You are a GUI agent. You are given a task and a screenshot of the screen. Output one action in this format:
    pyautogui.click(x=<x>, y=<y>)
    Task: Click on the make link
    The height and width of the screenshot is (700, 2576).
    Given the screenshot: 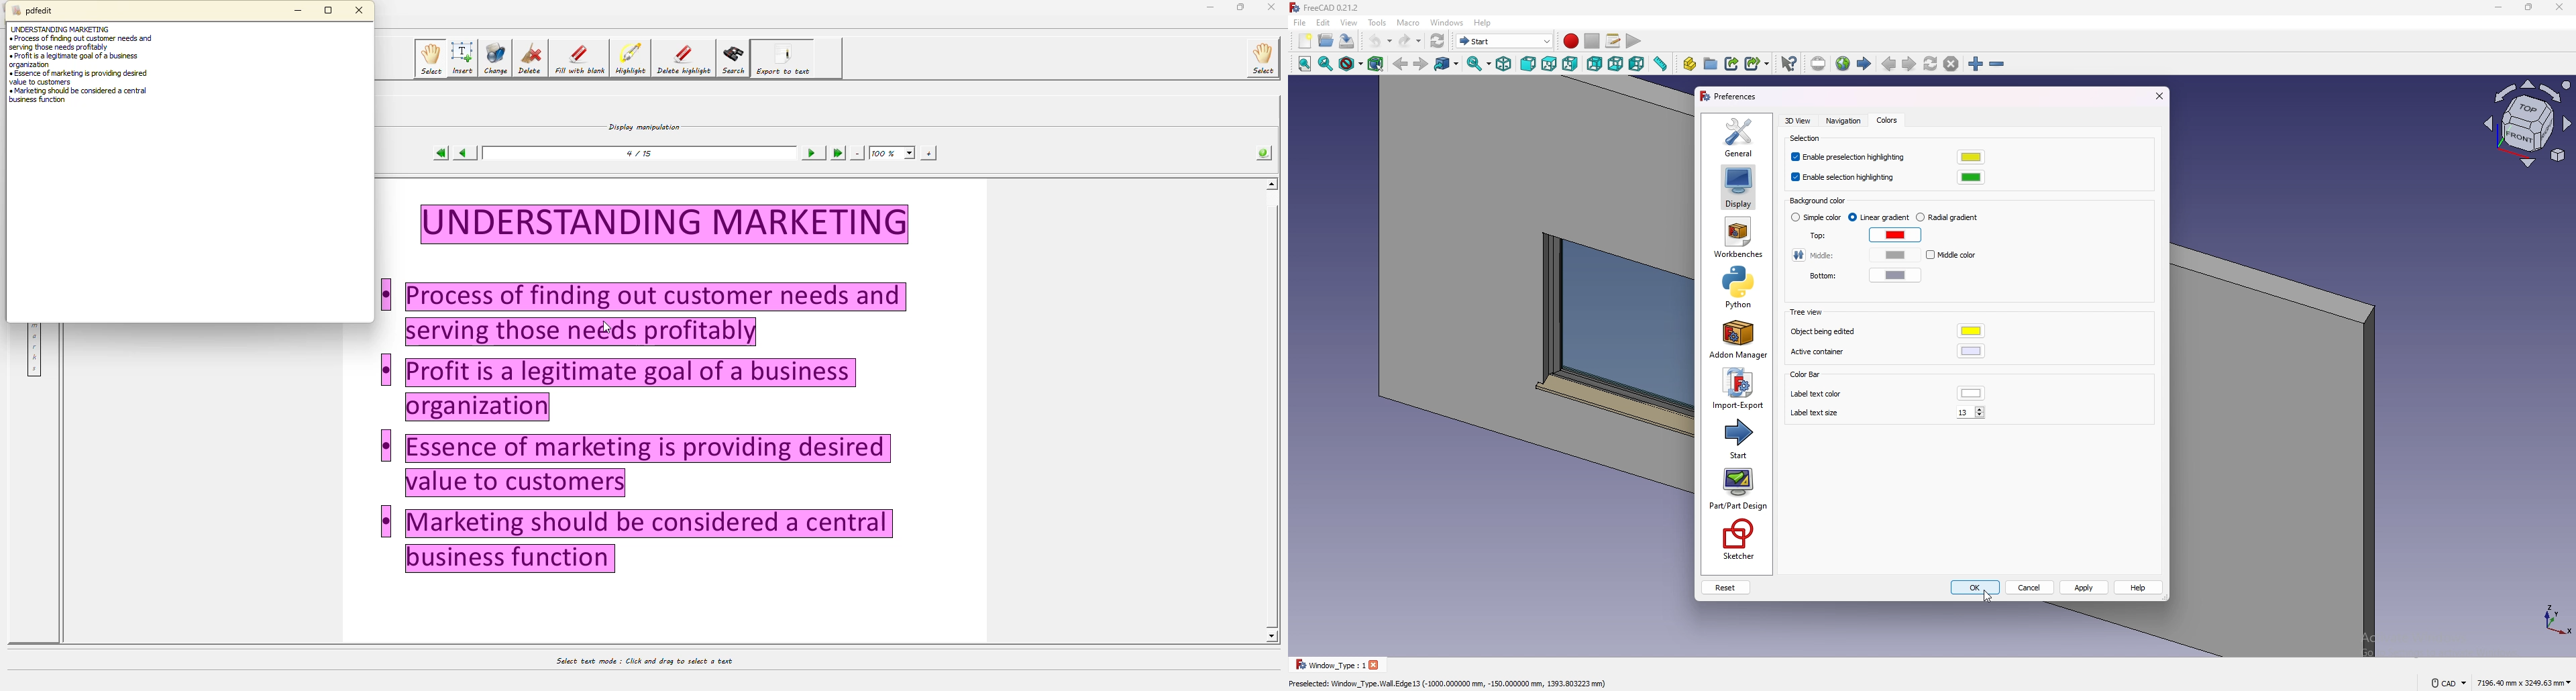 What is the action you would take?
    pyautogui.click(x=1733, y=62)
    